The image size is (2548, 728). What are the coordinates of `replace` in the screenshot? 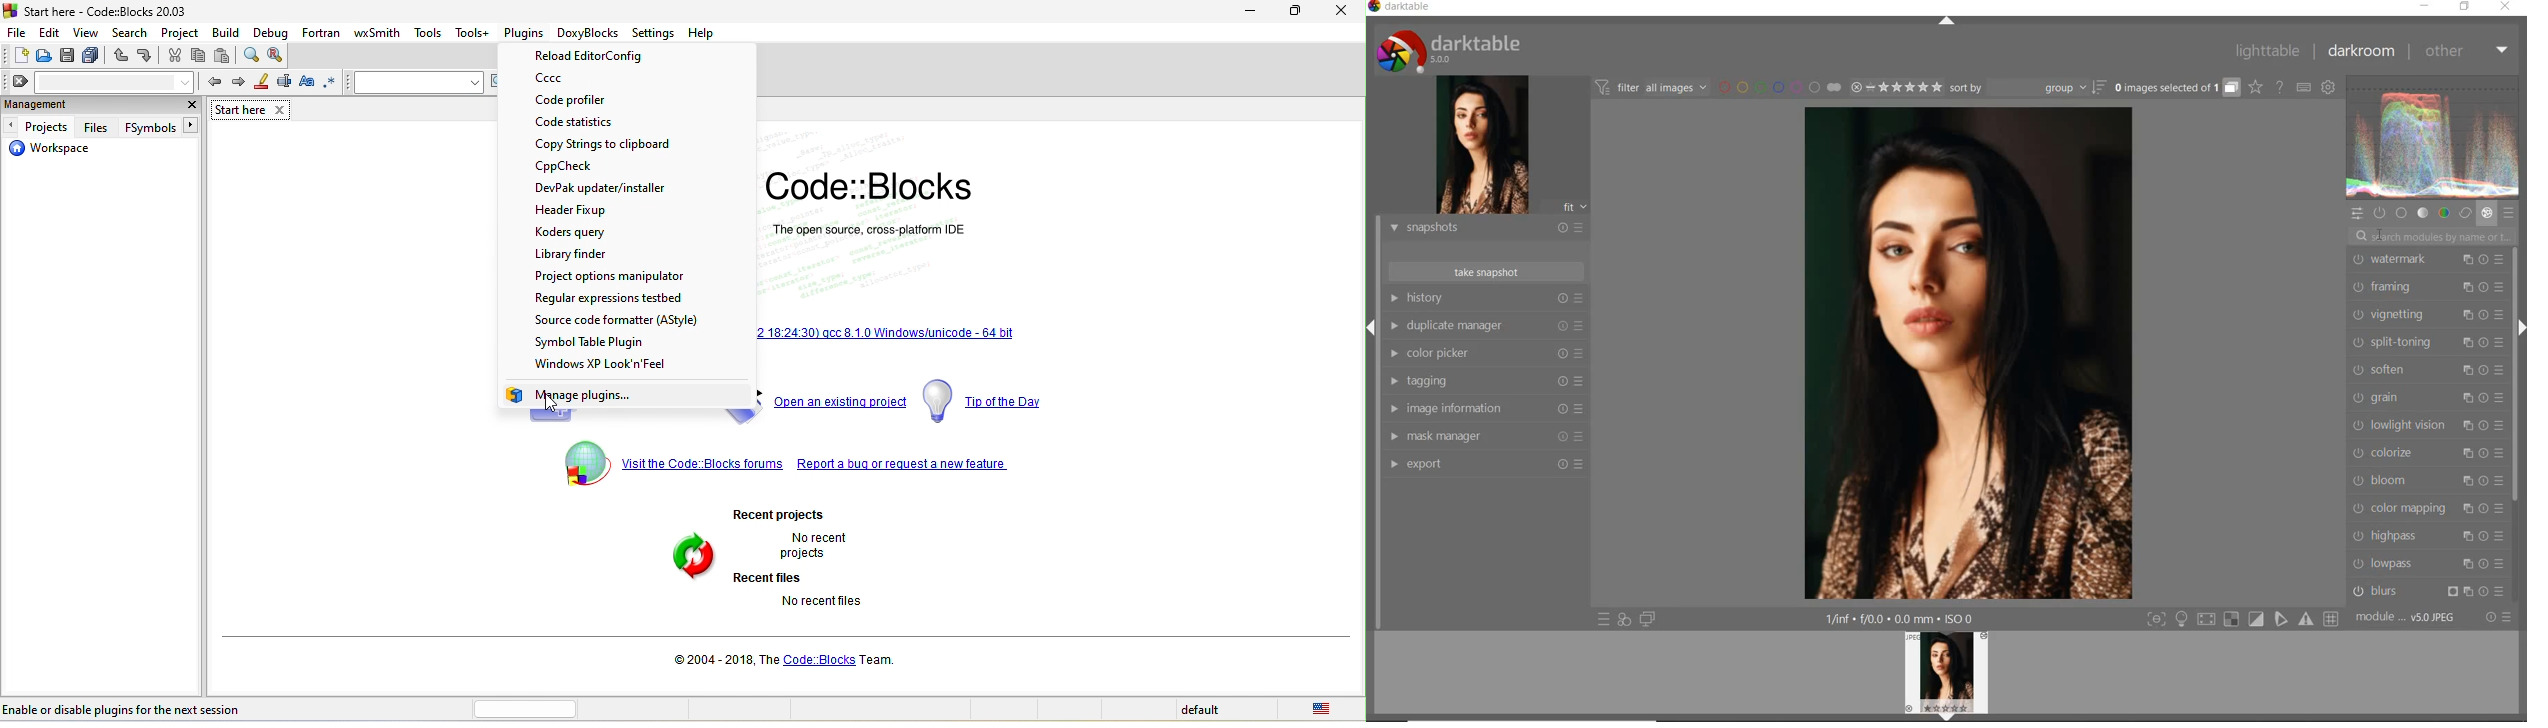 It's located at (278, 54).